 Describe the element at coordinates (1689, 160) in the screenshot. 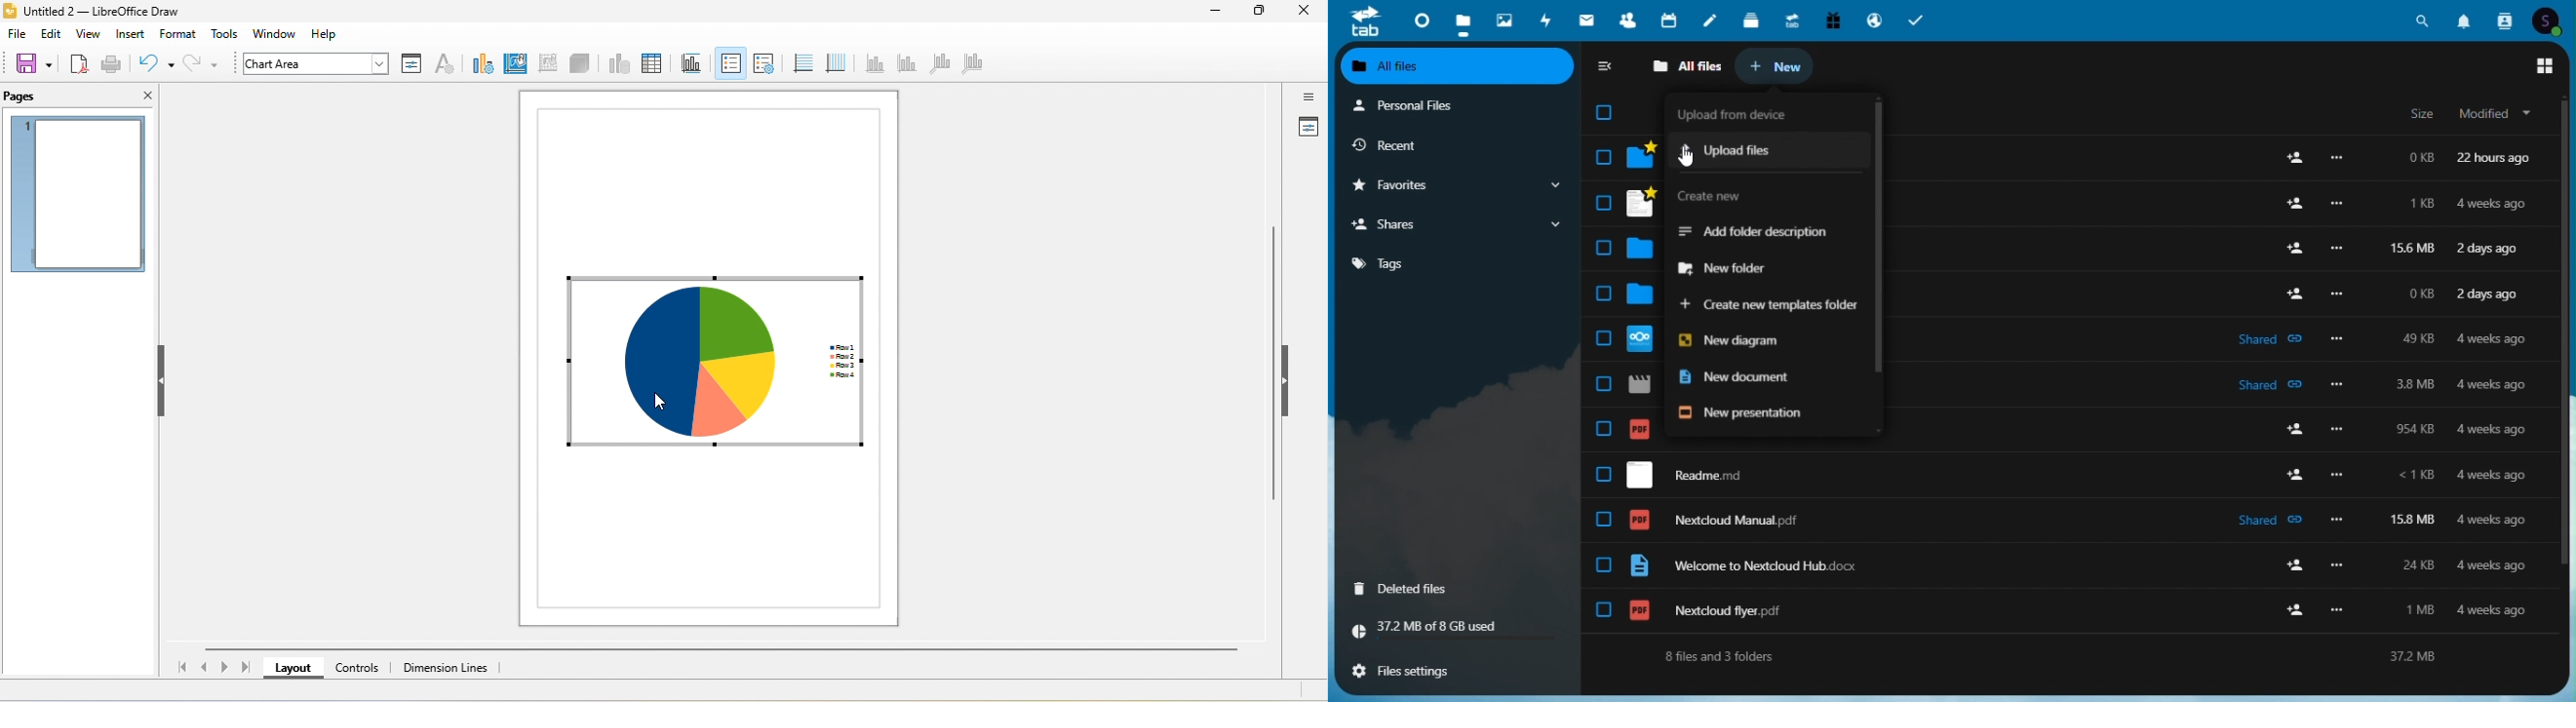

I see `cursor` at that location.